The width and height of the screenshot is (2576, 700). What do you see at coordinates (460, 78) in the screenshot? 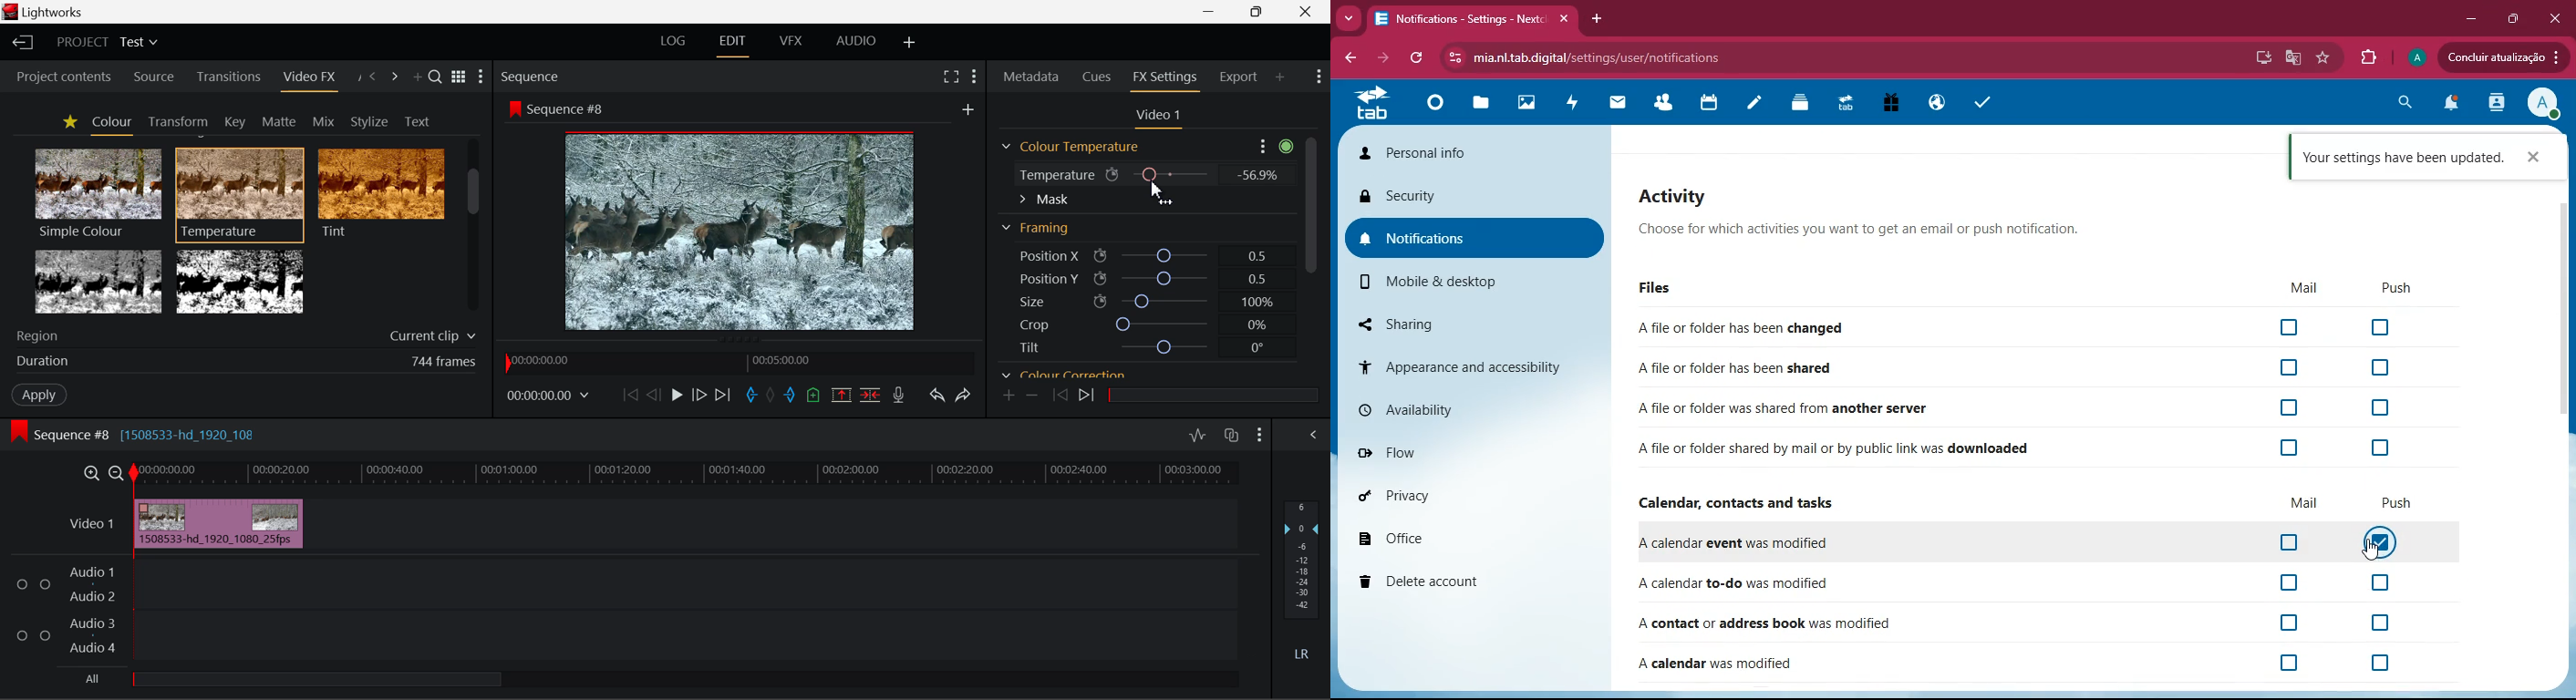
I see `Toggle between title and list view` at bounding box center [460, 78].